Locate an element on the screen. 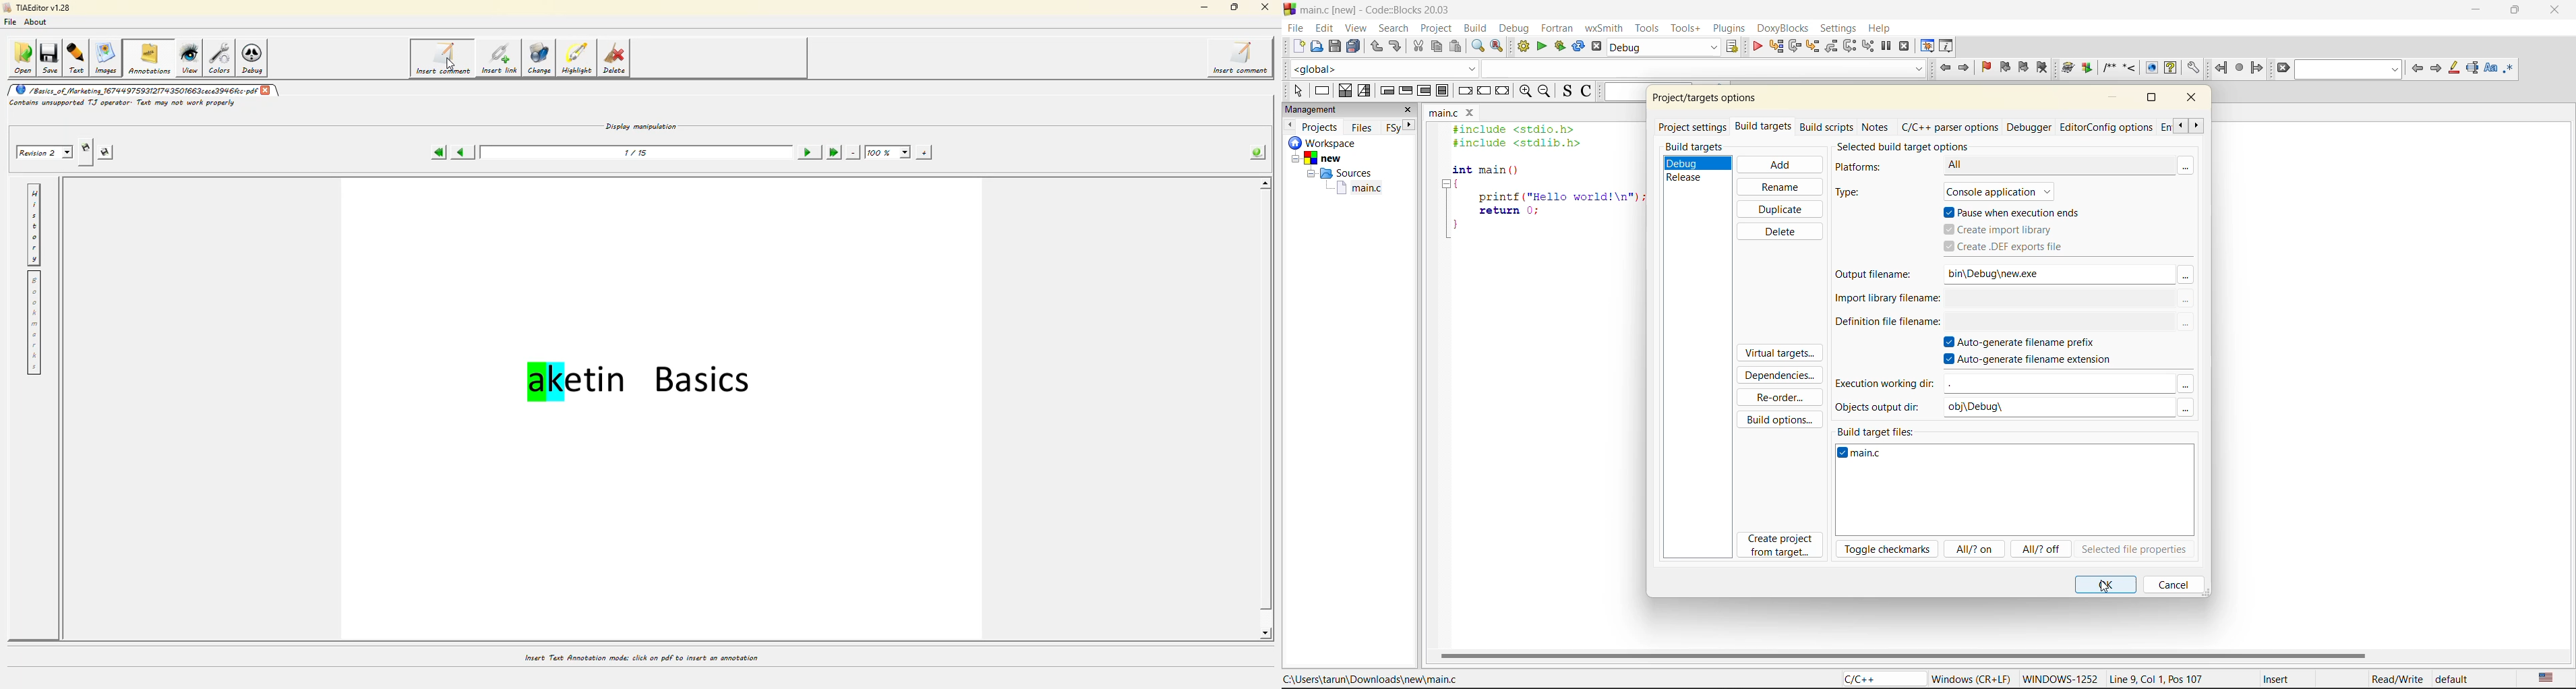 This screenshot has height=700, width=2576. All is located at coordinates (2041, 164).